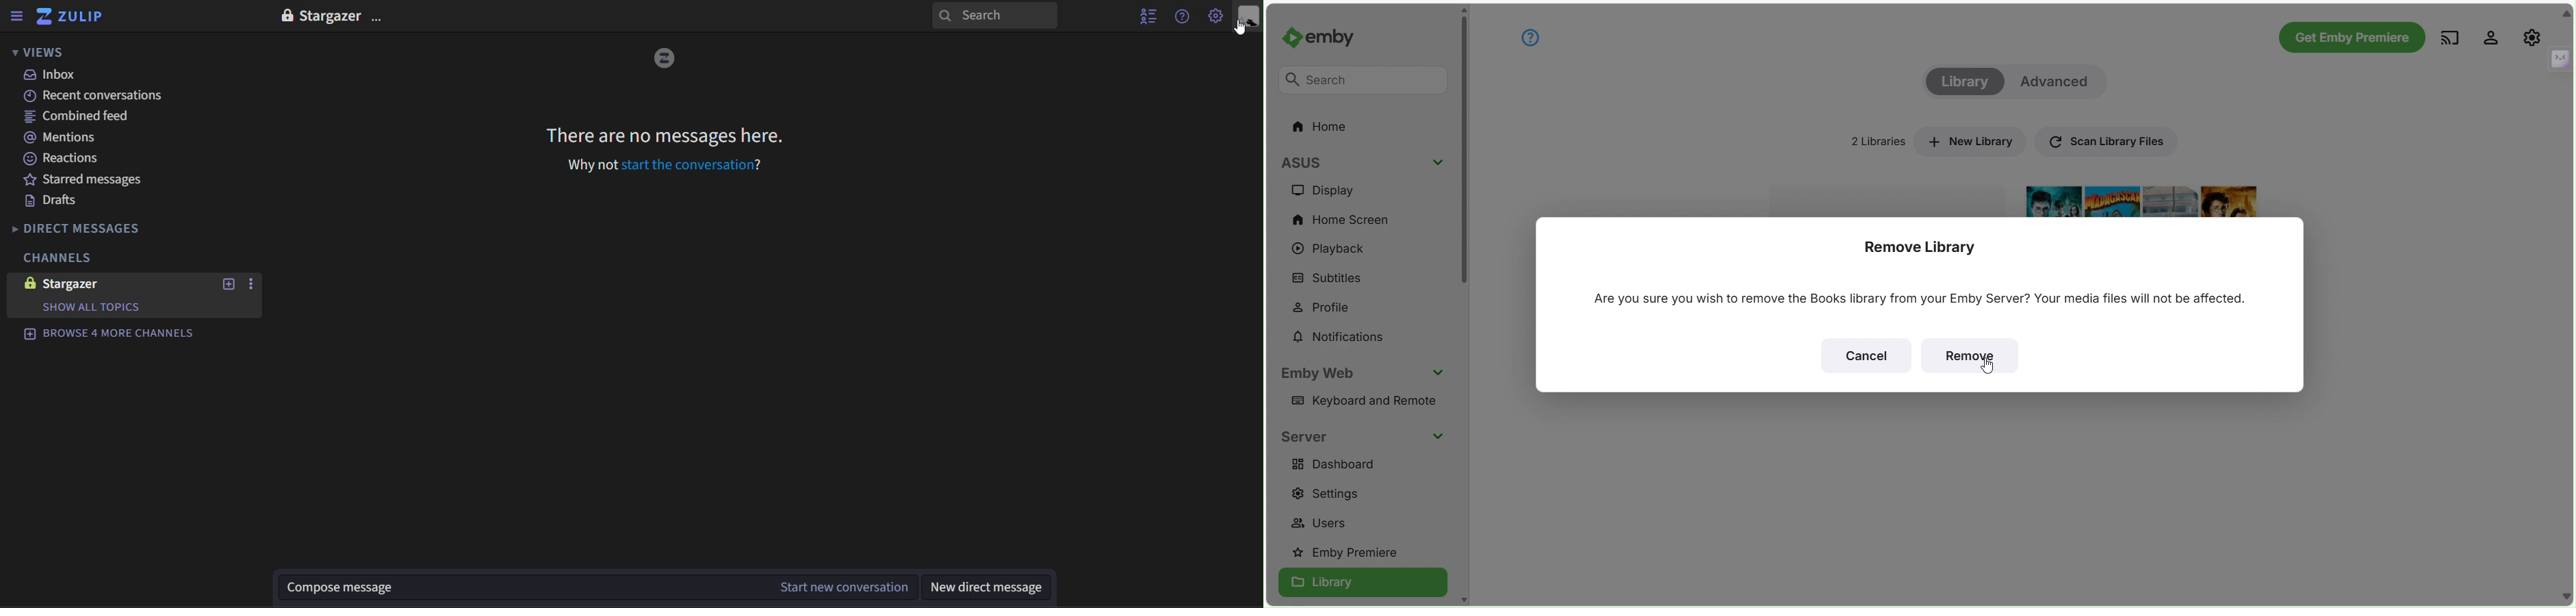 Image resolution: width=2576 pixels, height=616 pixels. Describe the element at coordinates (1339, 464) in the screenshot. I see `Dashboard` at that location.